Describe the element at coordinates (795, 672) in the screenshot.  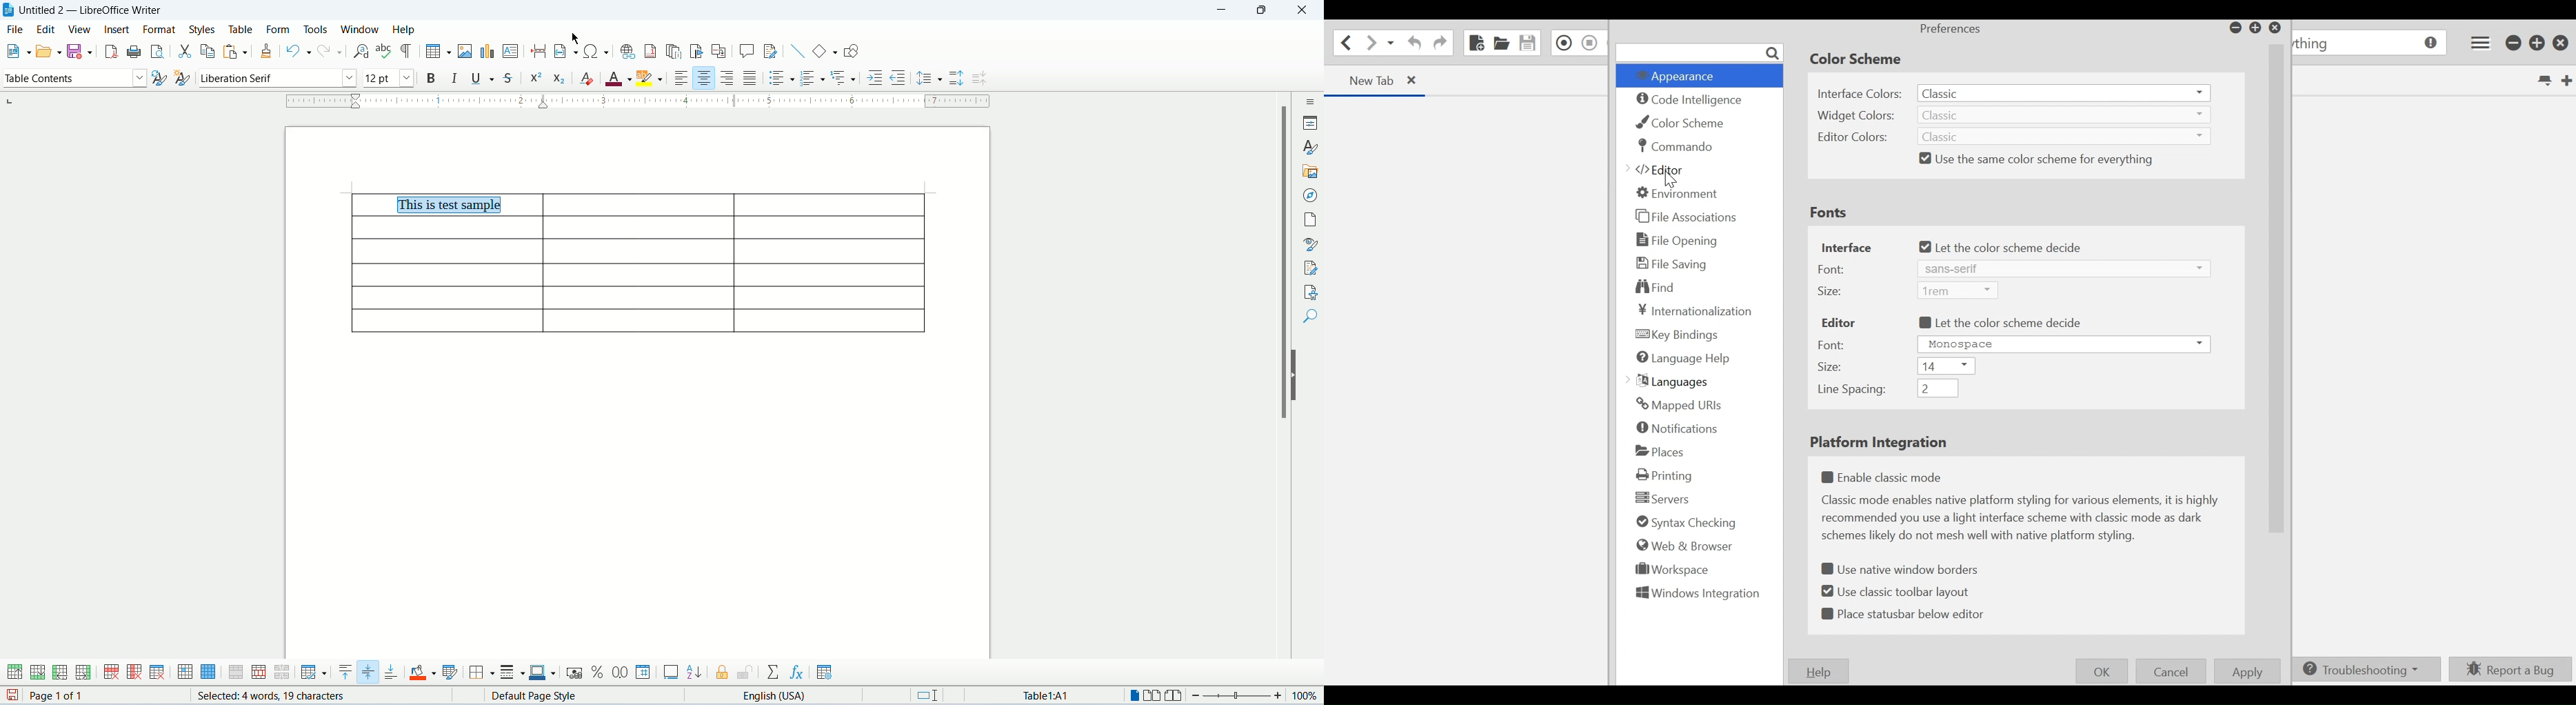
I see `insert formula` at that location.